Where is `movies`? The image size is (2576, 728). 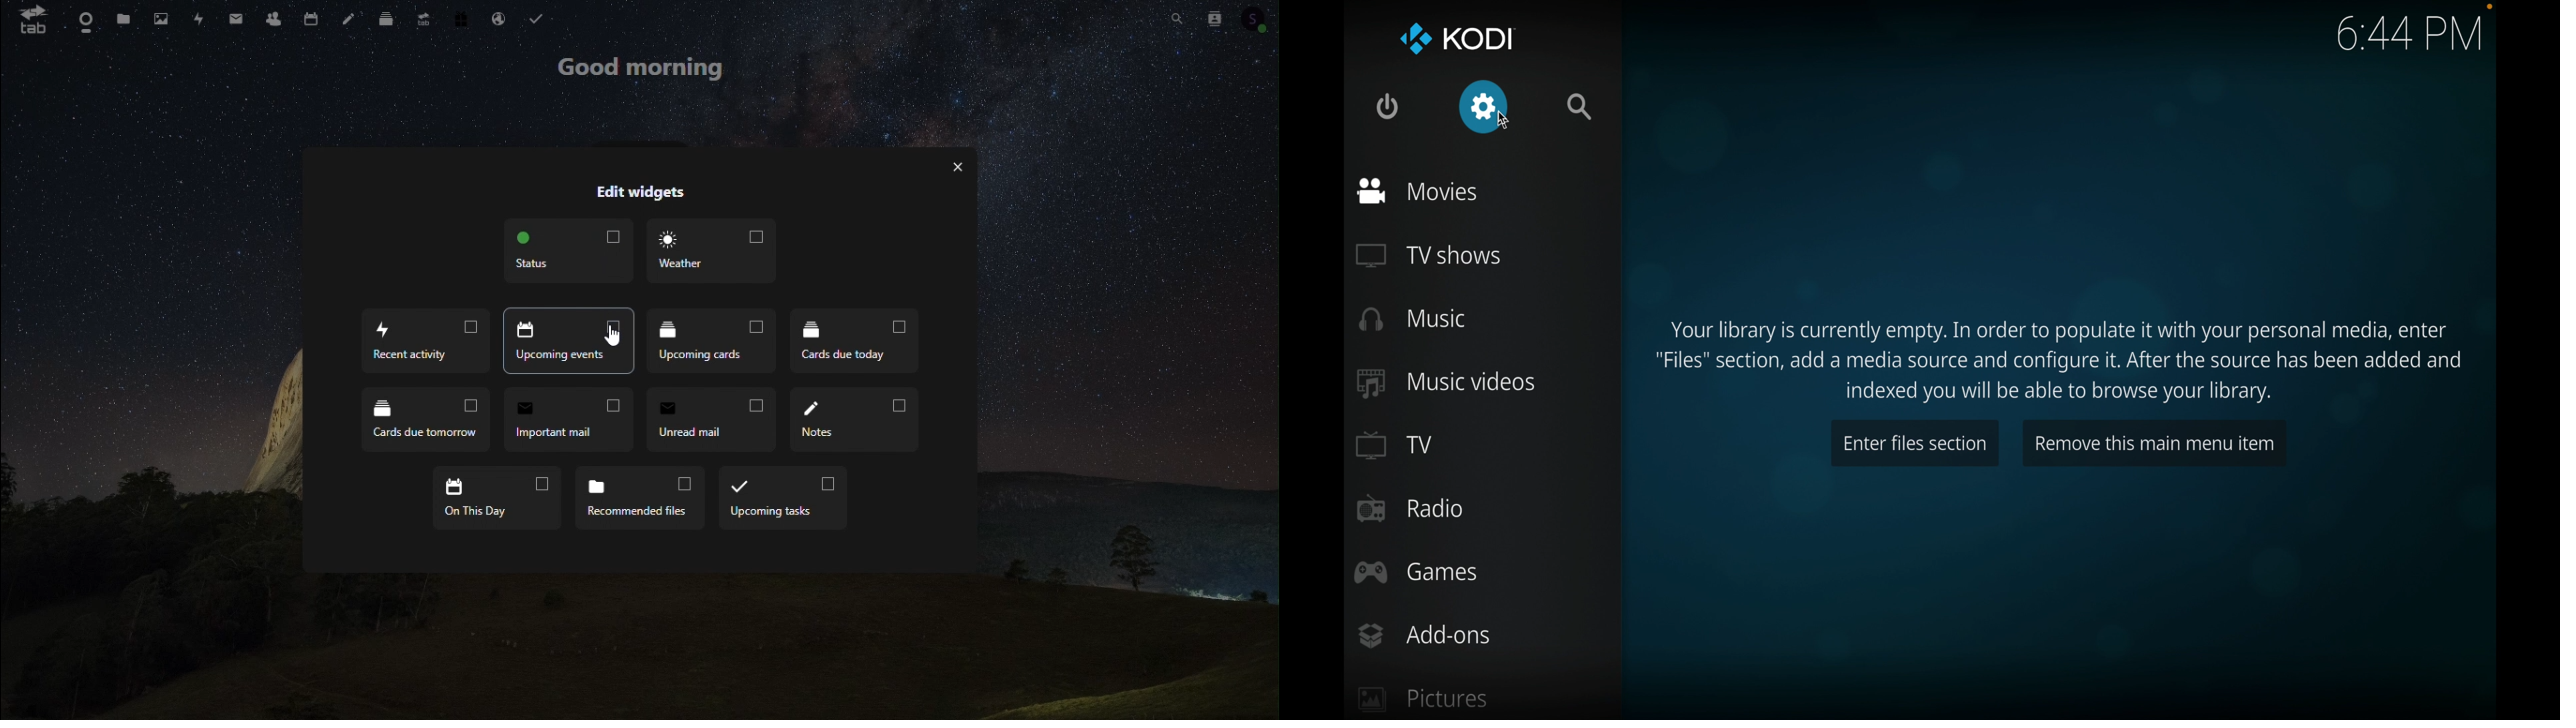
movies is located at coordinates (1417, 191).